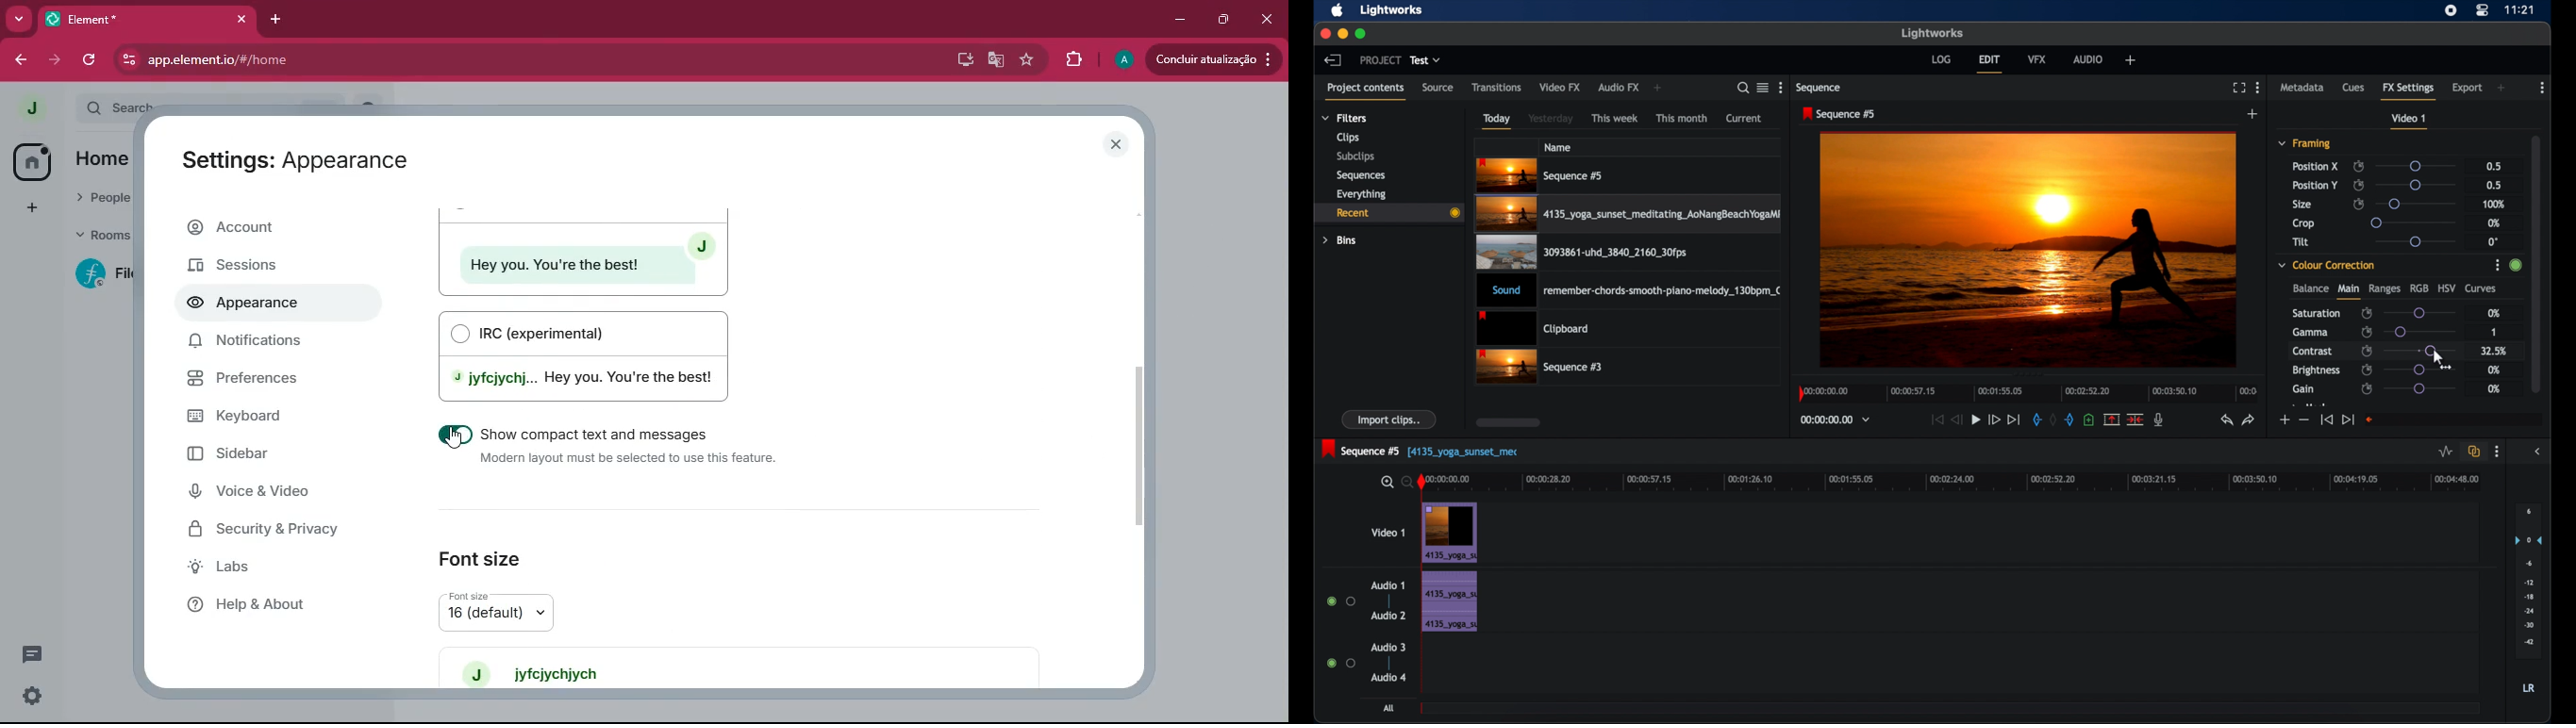 The image size is (2576, 728). What do you see at coordinates (1393, 483) in the screenshot?
I see `zoom` at bounding box center [1393, 483].